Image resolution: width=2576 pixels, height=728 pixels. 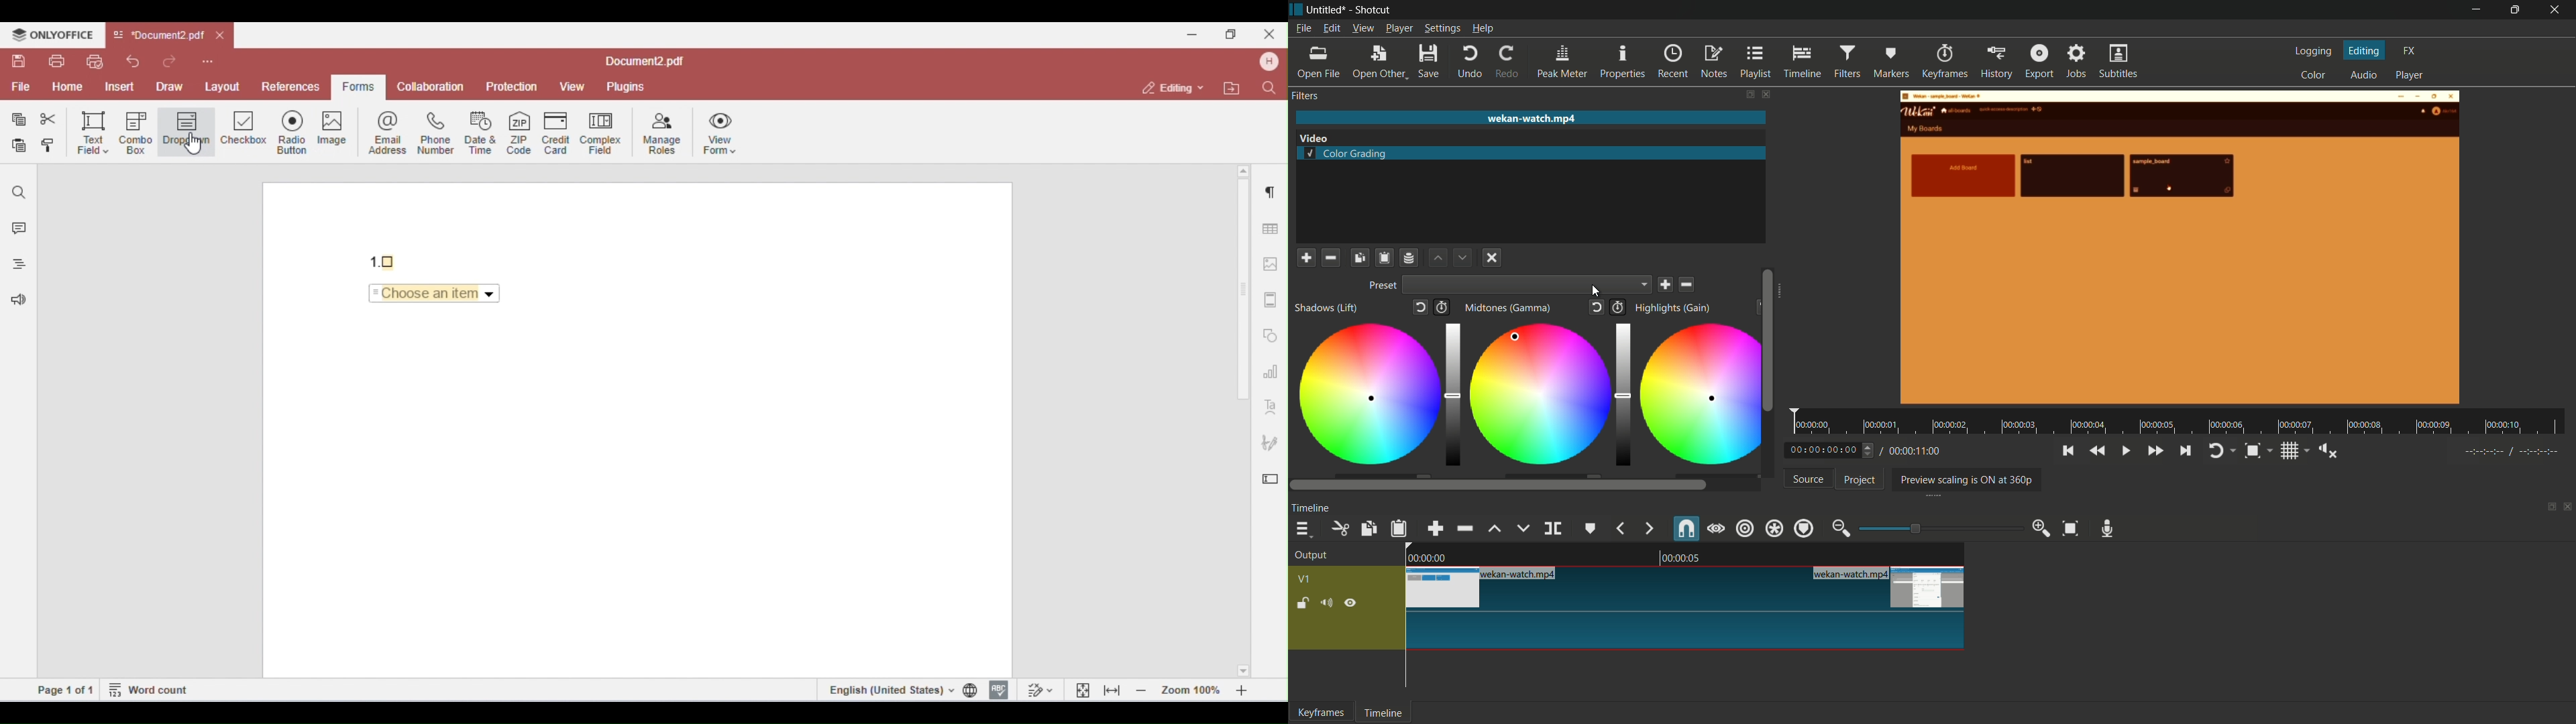 What do you see at coordinates (1375, 11) in the screenshot?
I see `app name` at bounding box center [1375, 11].